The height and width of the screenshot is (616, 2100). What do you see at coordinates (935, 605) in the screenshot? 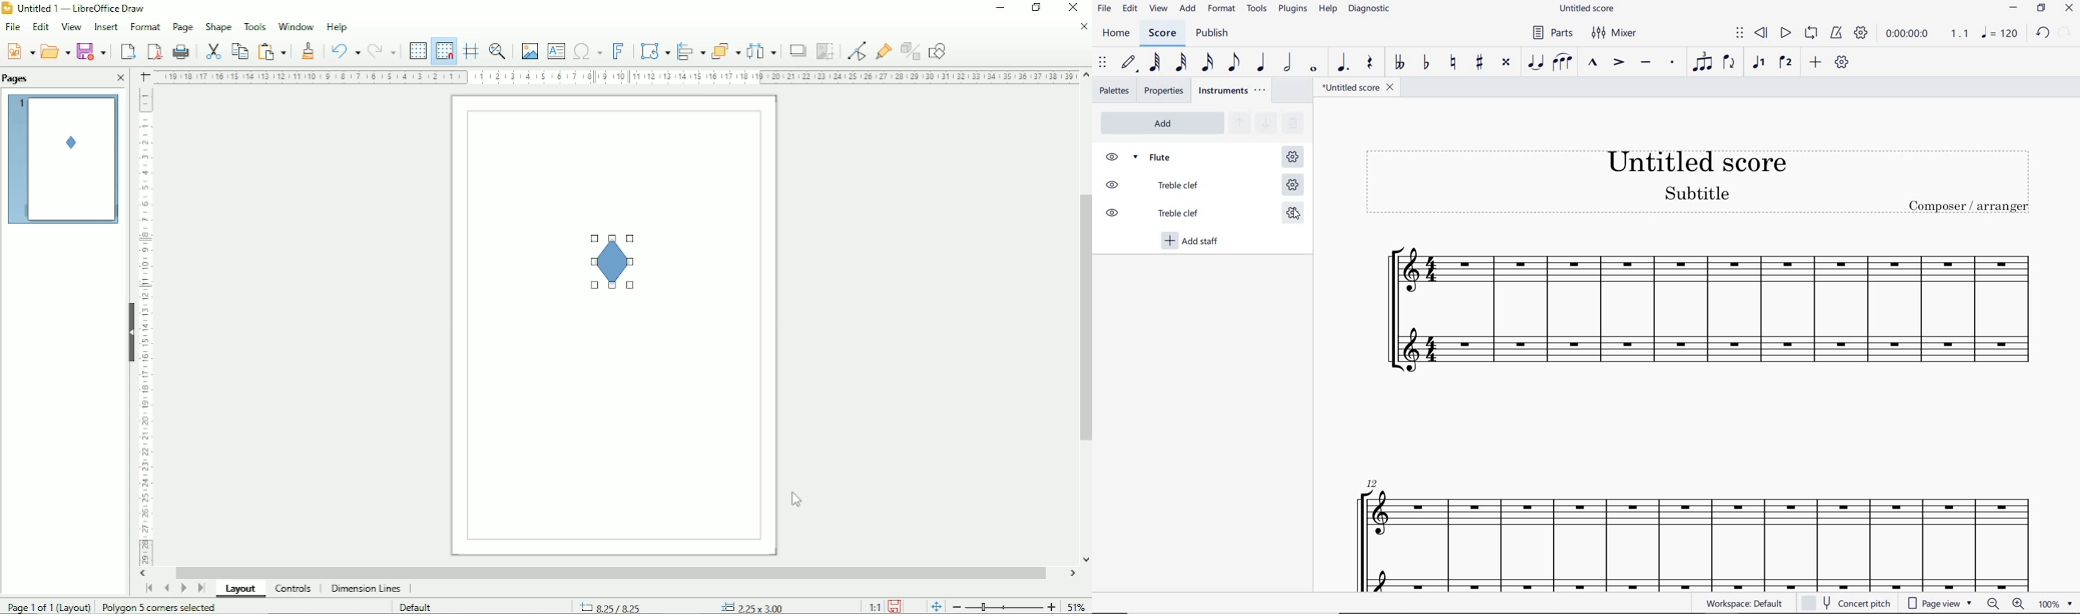
I see `Fit page to current window` at bounding box center [935, 605].